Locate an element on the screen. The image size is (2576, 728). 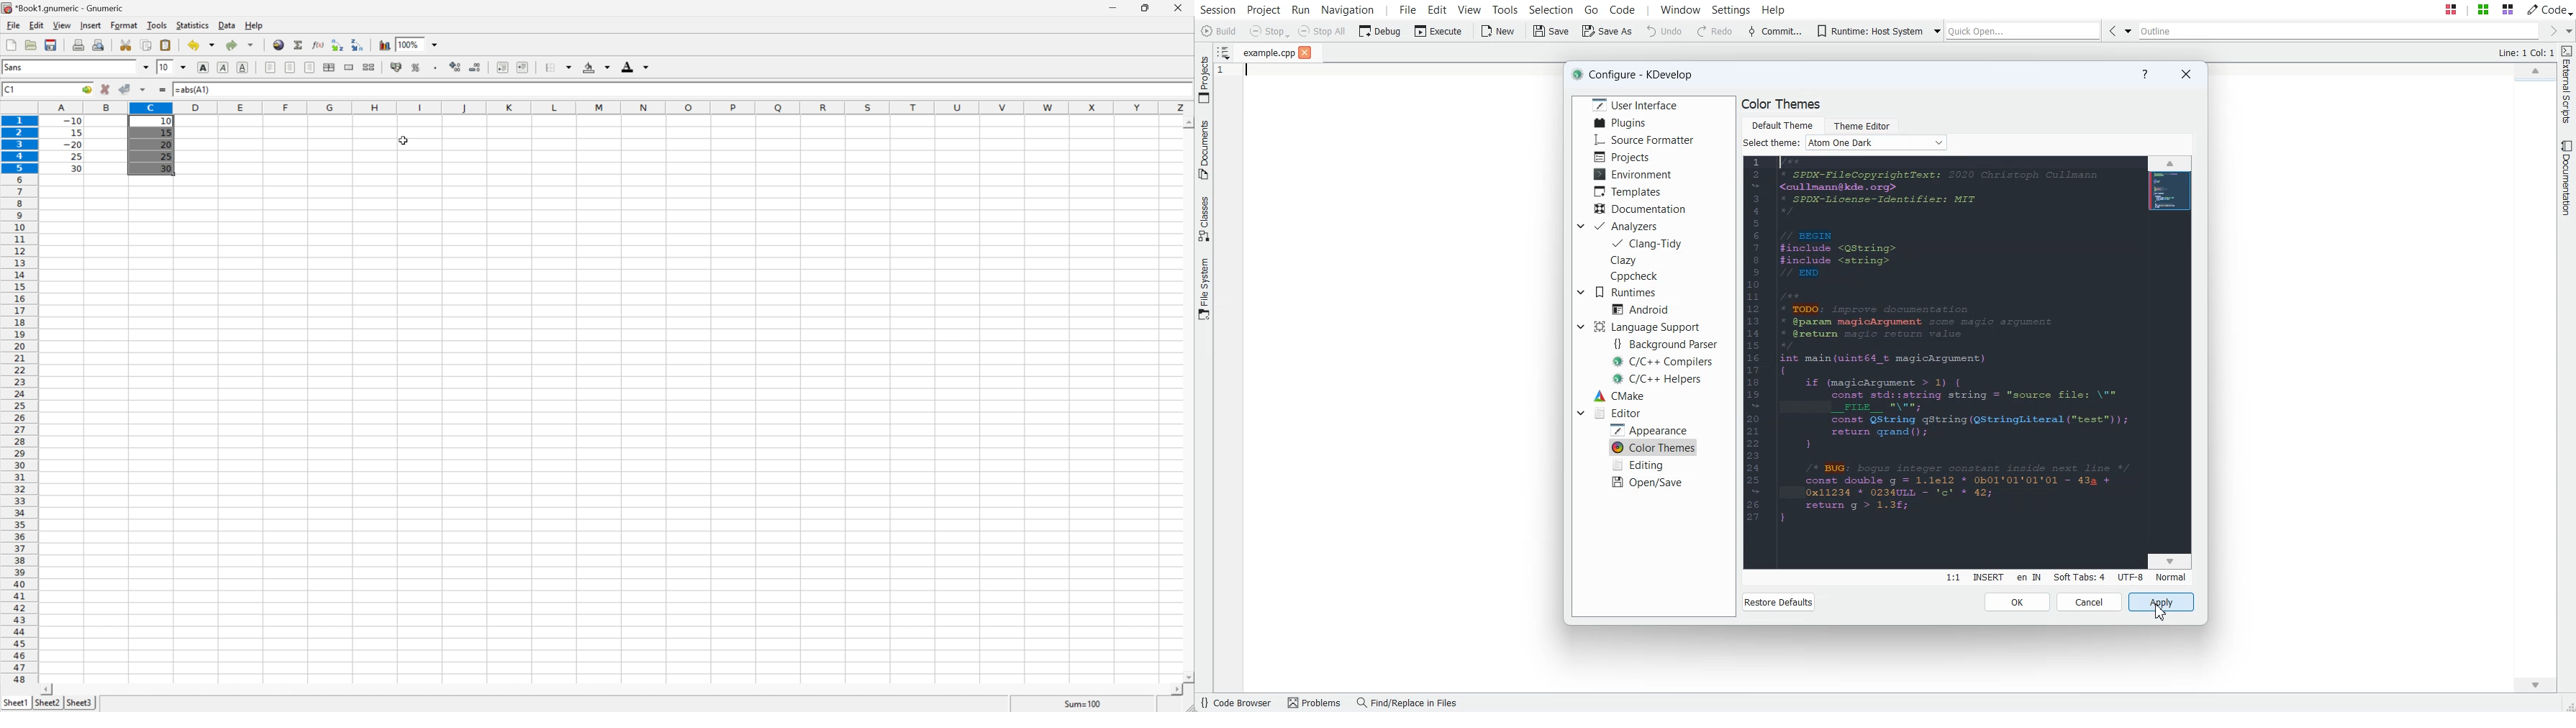
Run is located at coordinates (1301, 9).